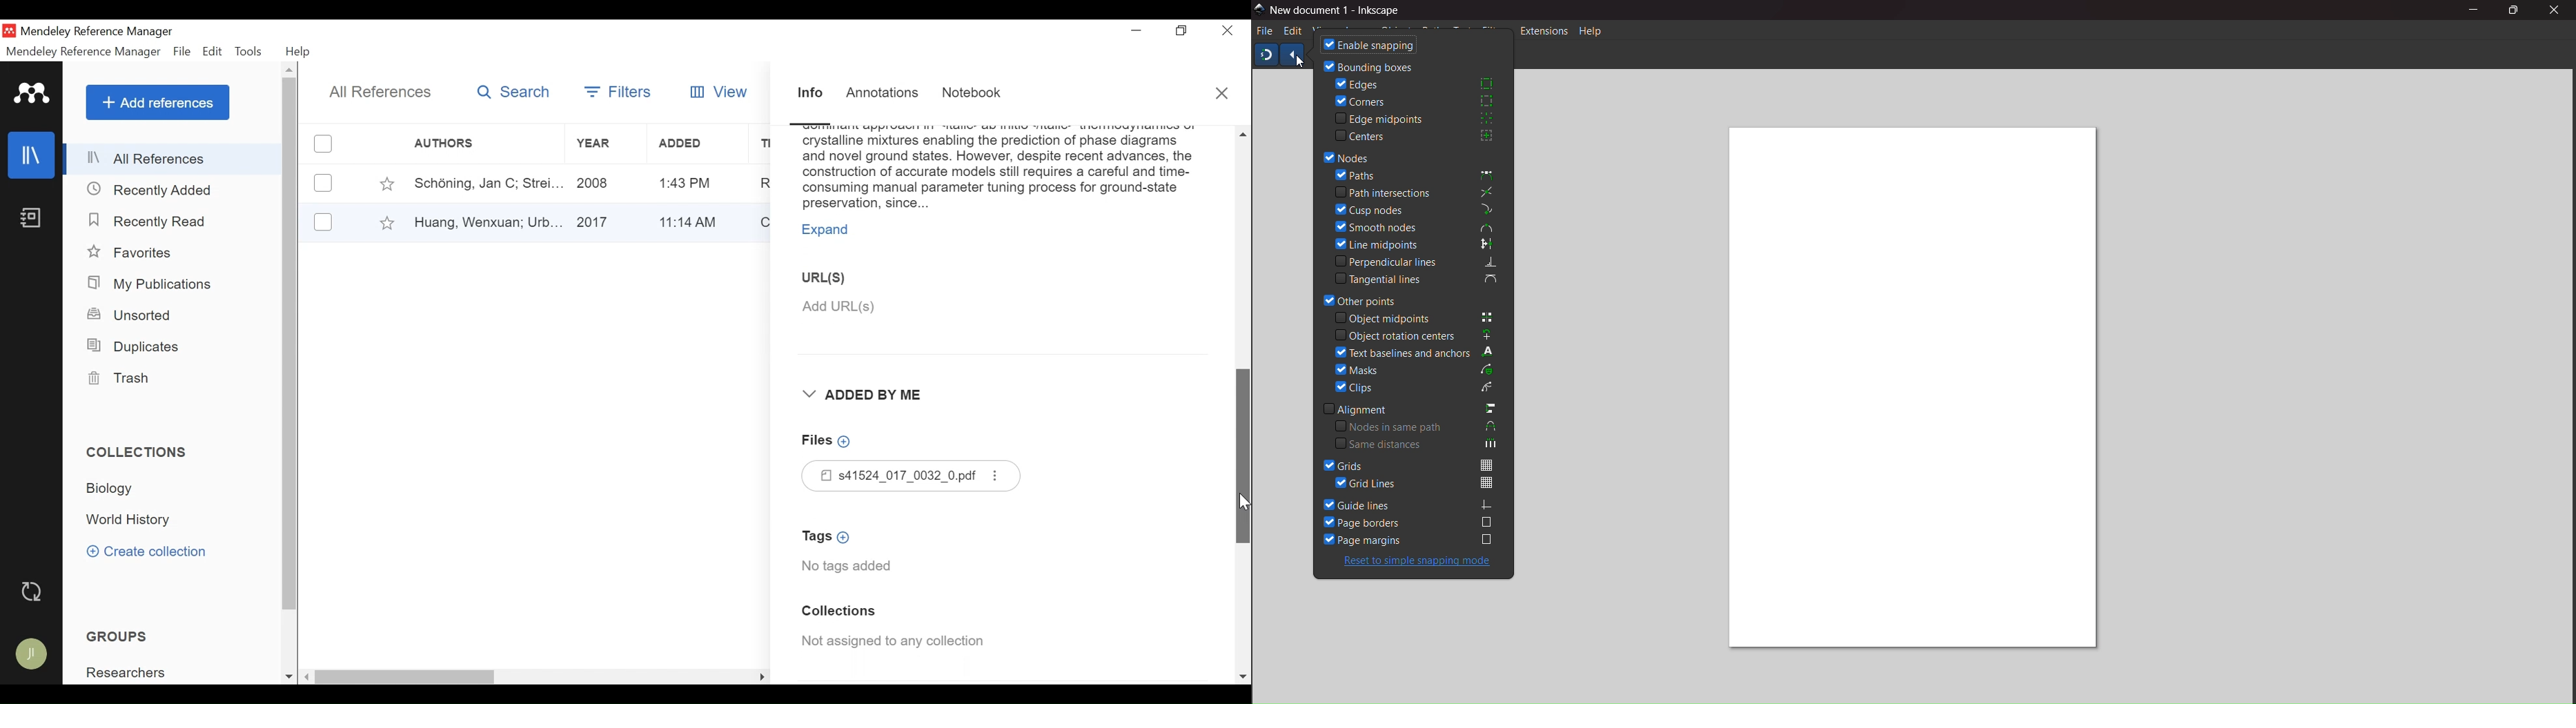 The width and height of the screenshot is (2576, 728). Describe the element at coordinates (100, 31) in the screenshot. I see `Mendeley Reference Manager` at that location.